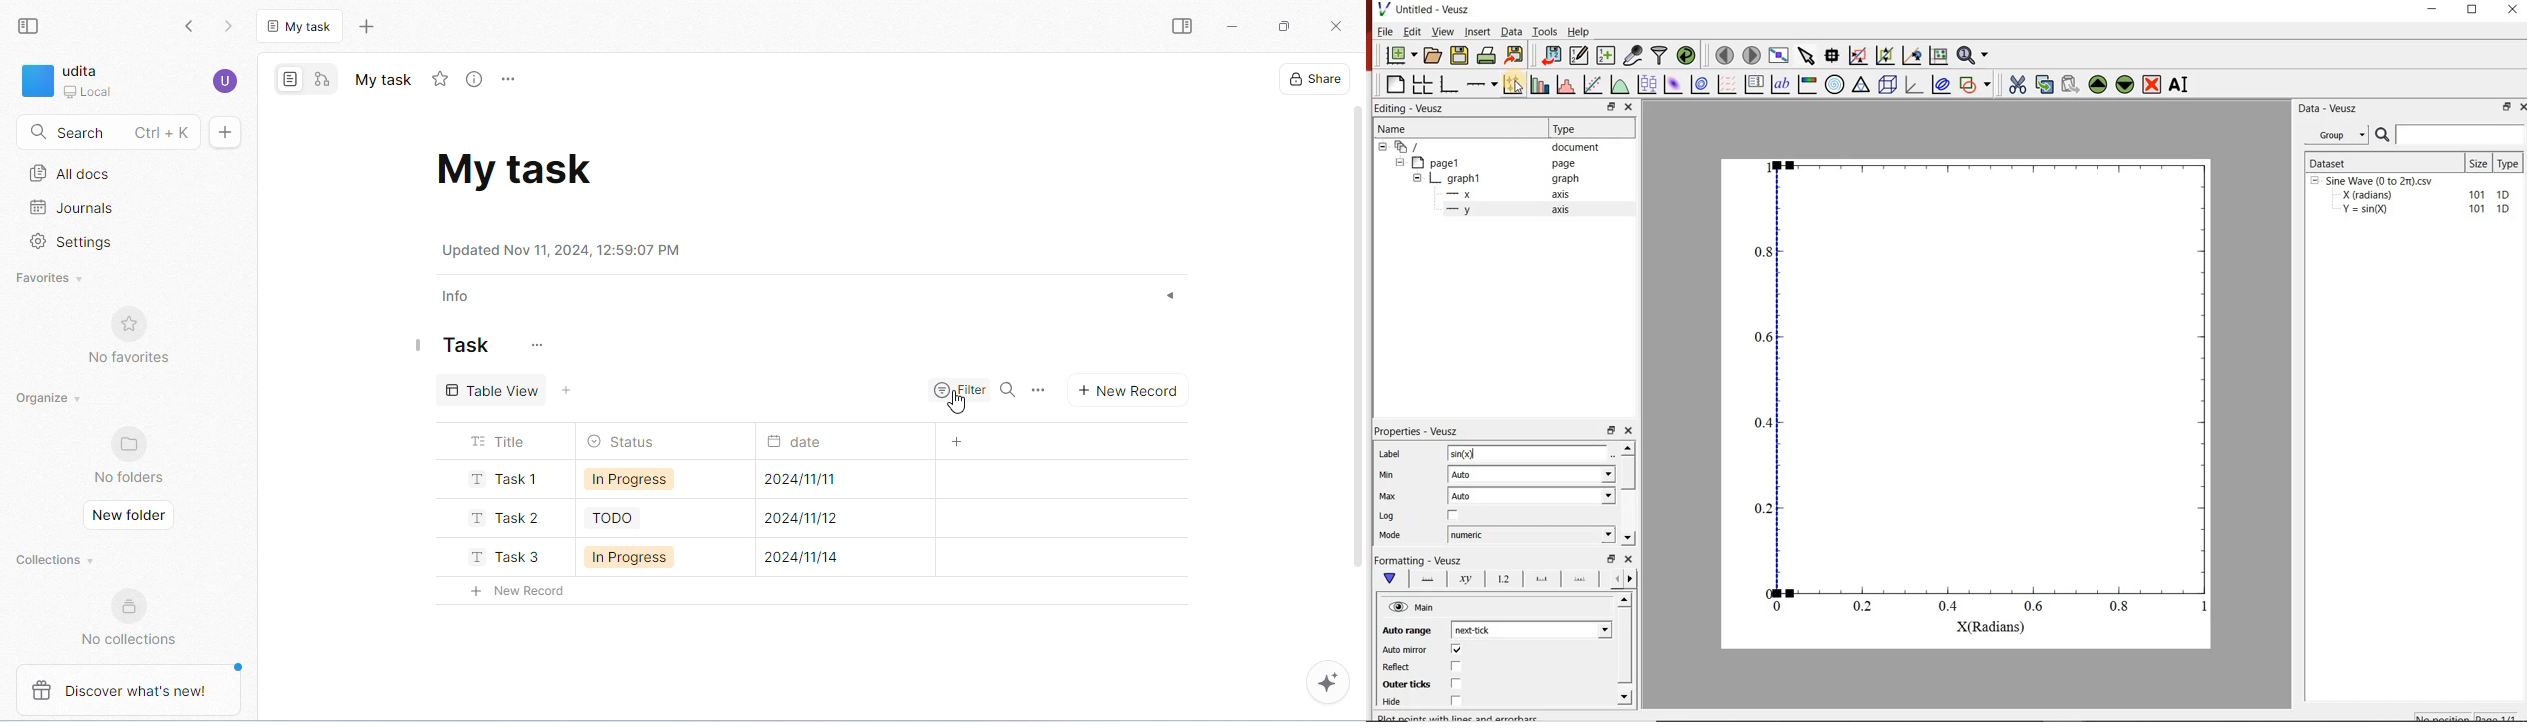  Describe the element at coordinates (1700, 84) in the screenshot. I see `plot 2d dataset as contours` at that location.